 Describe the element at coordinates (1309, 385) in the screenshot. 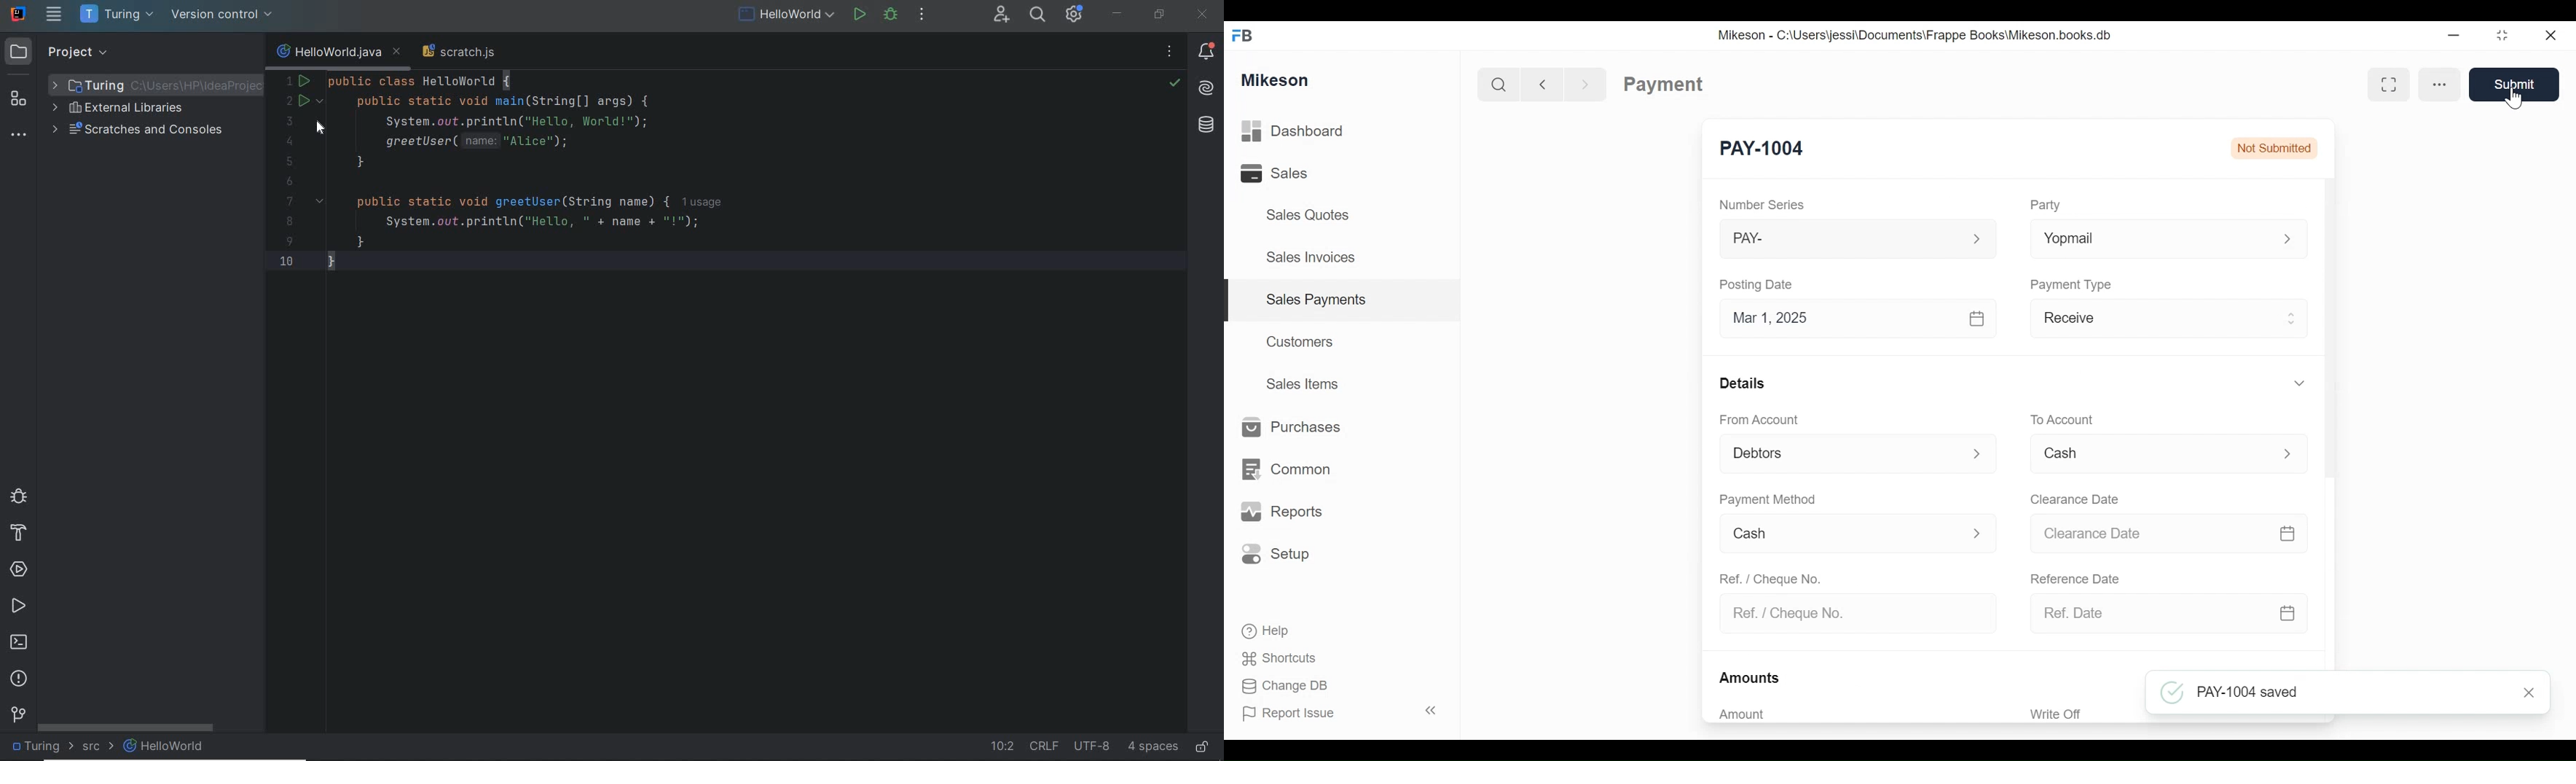

I see `Sales Items` at that location.